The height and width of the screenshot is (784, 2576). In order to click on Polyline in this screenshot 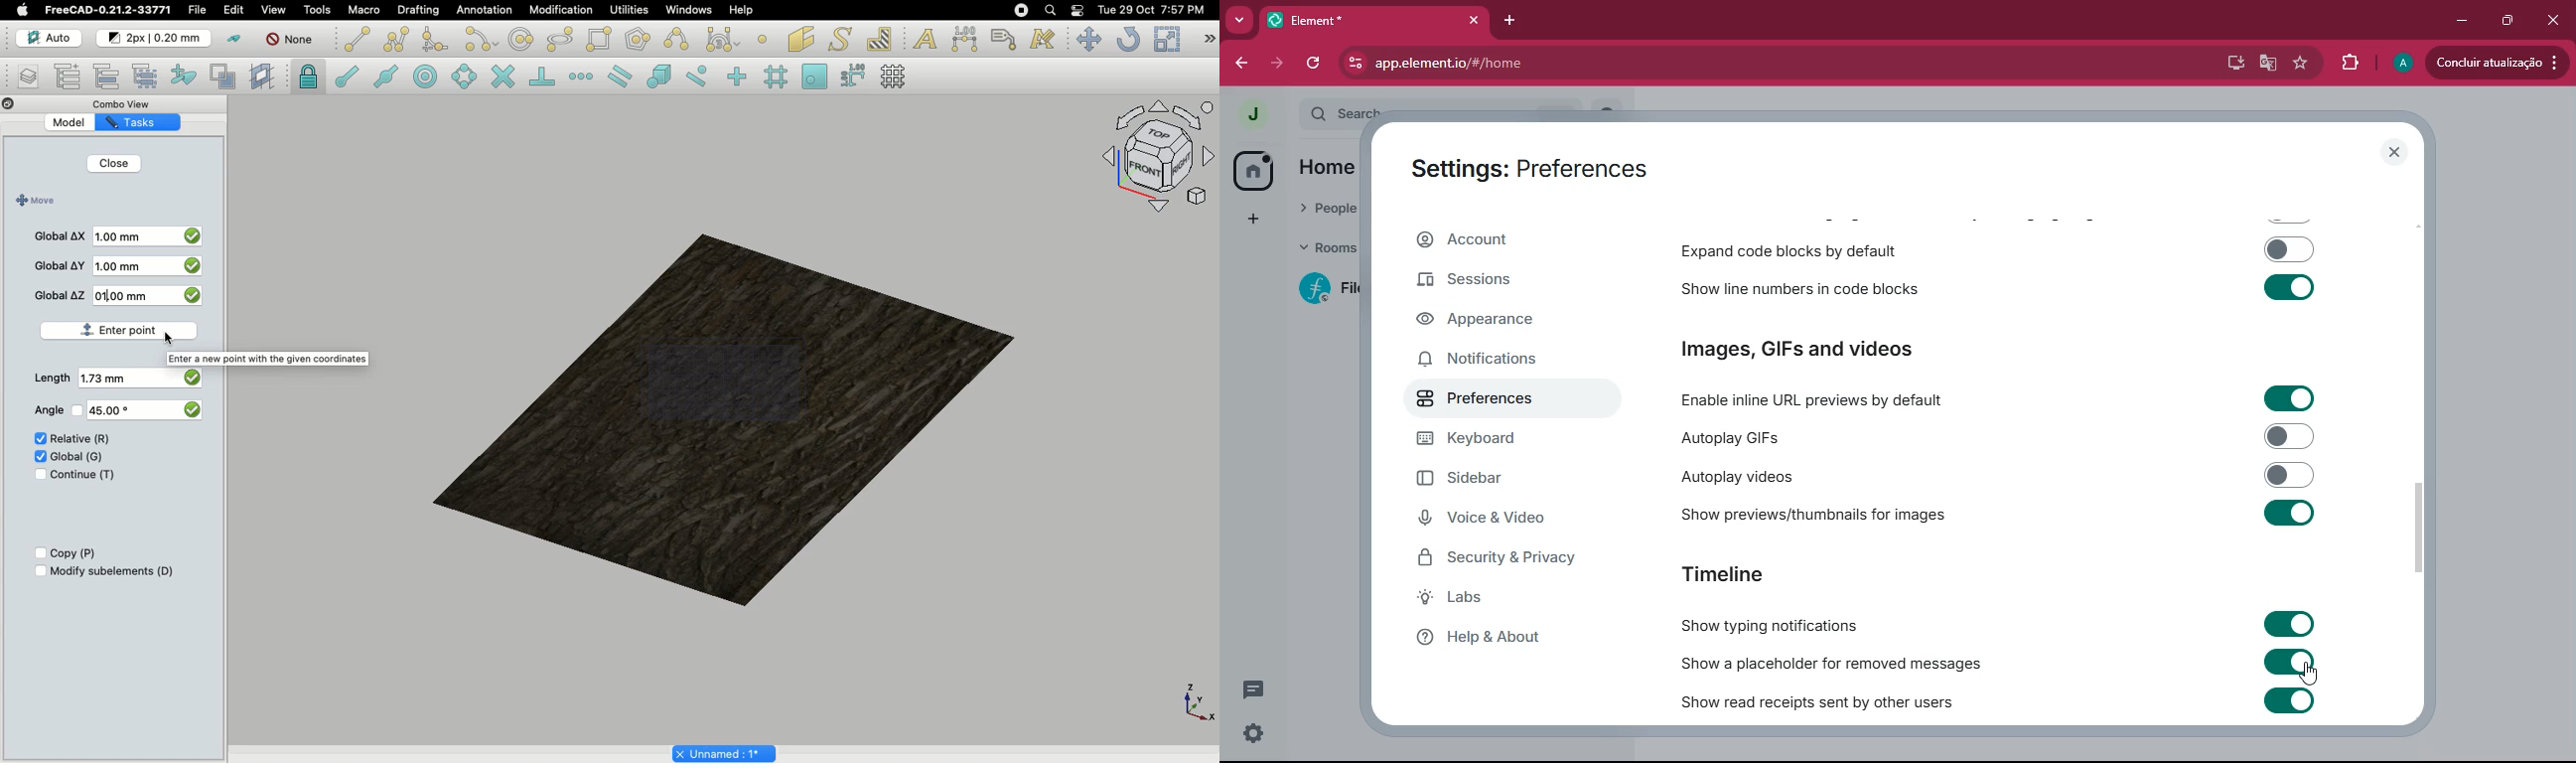, I will do `click(397, 39)`.